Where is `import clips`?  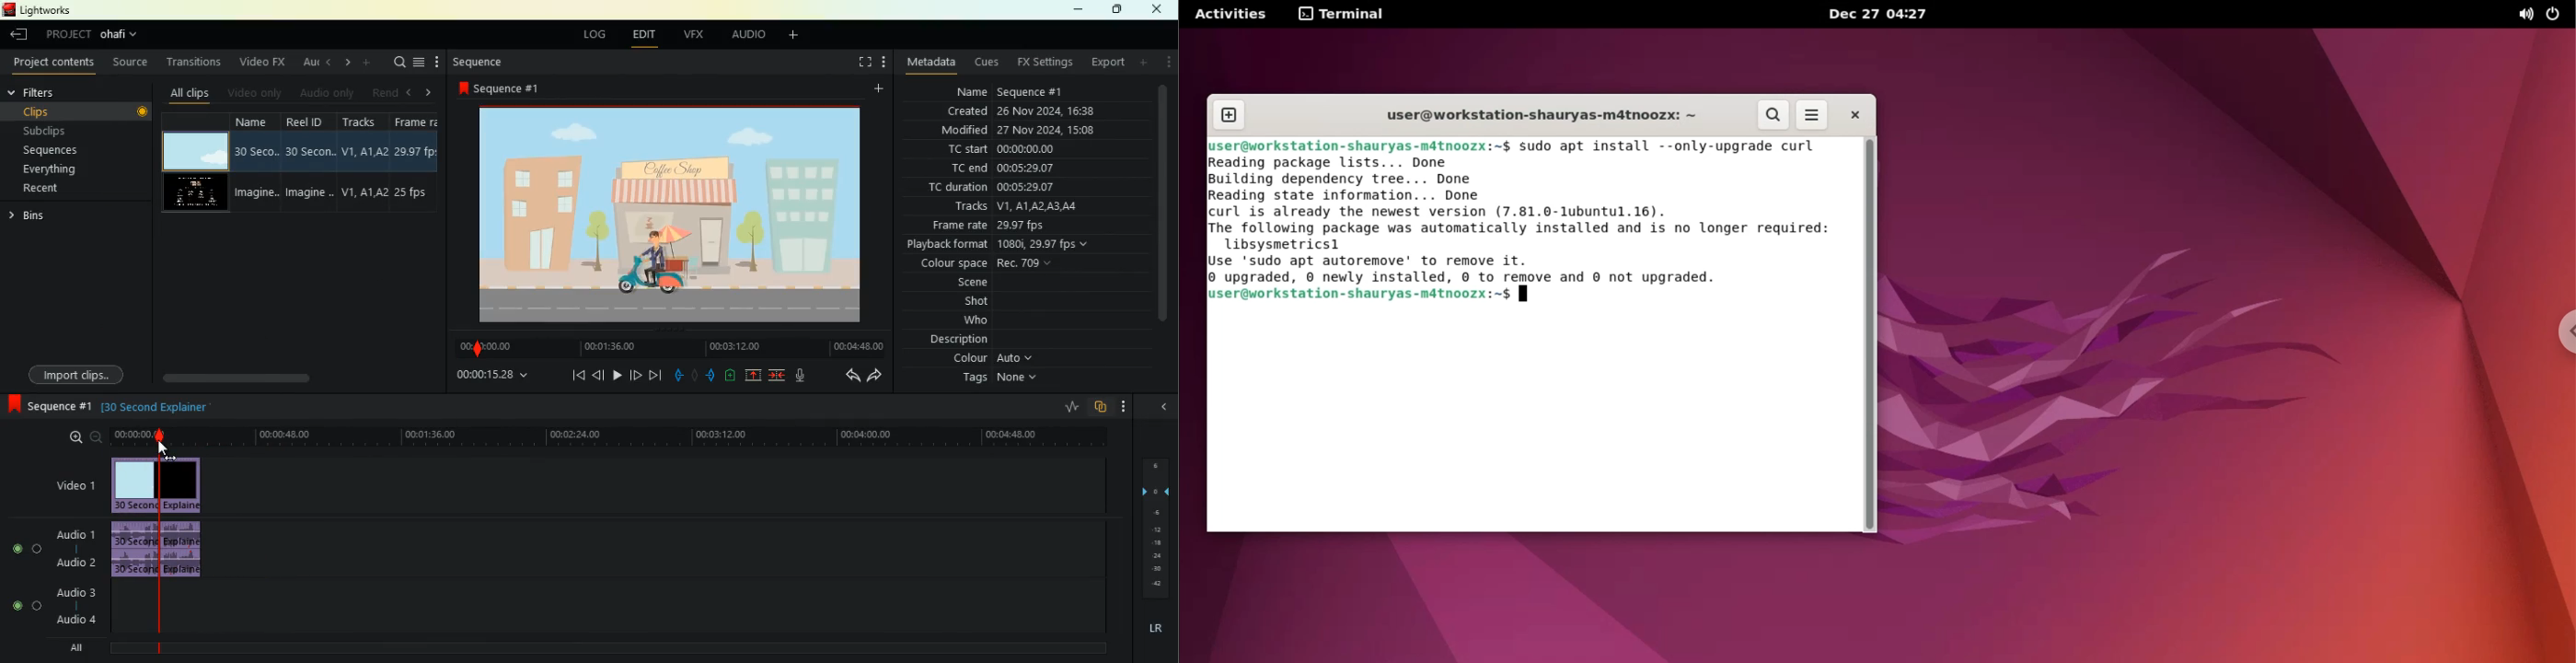
import clips is located at coordinates (72, 374).